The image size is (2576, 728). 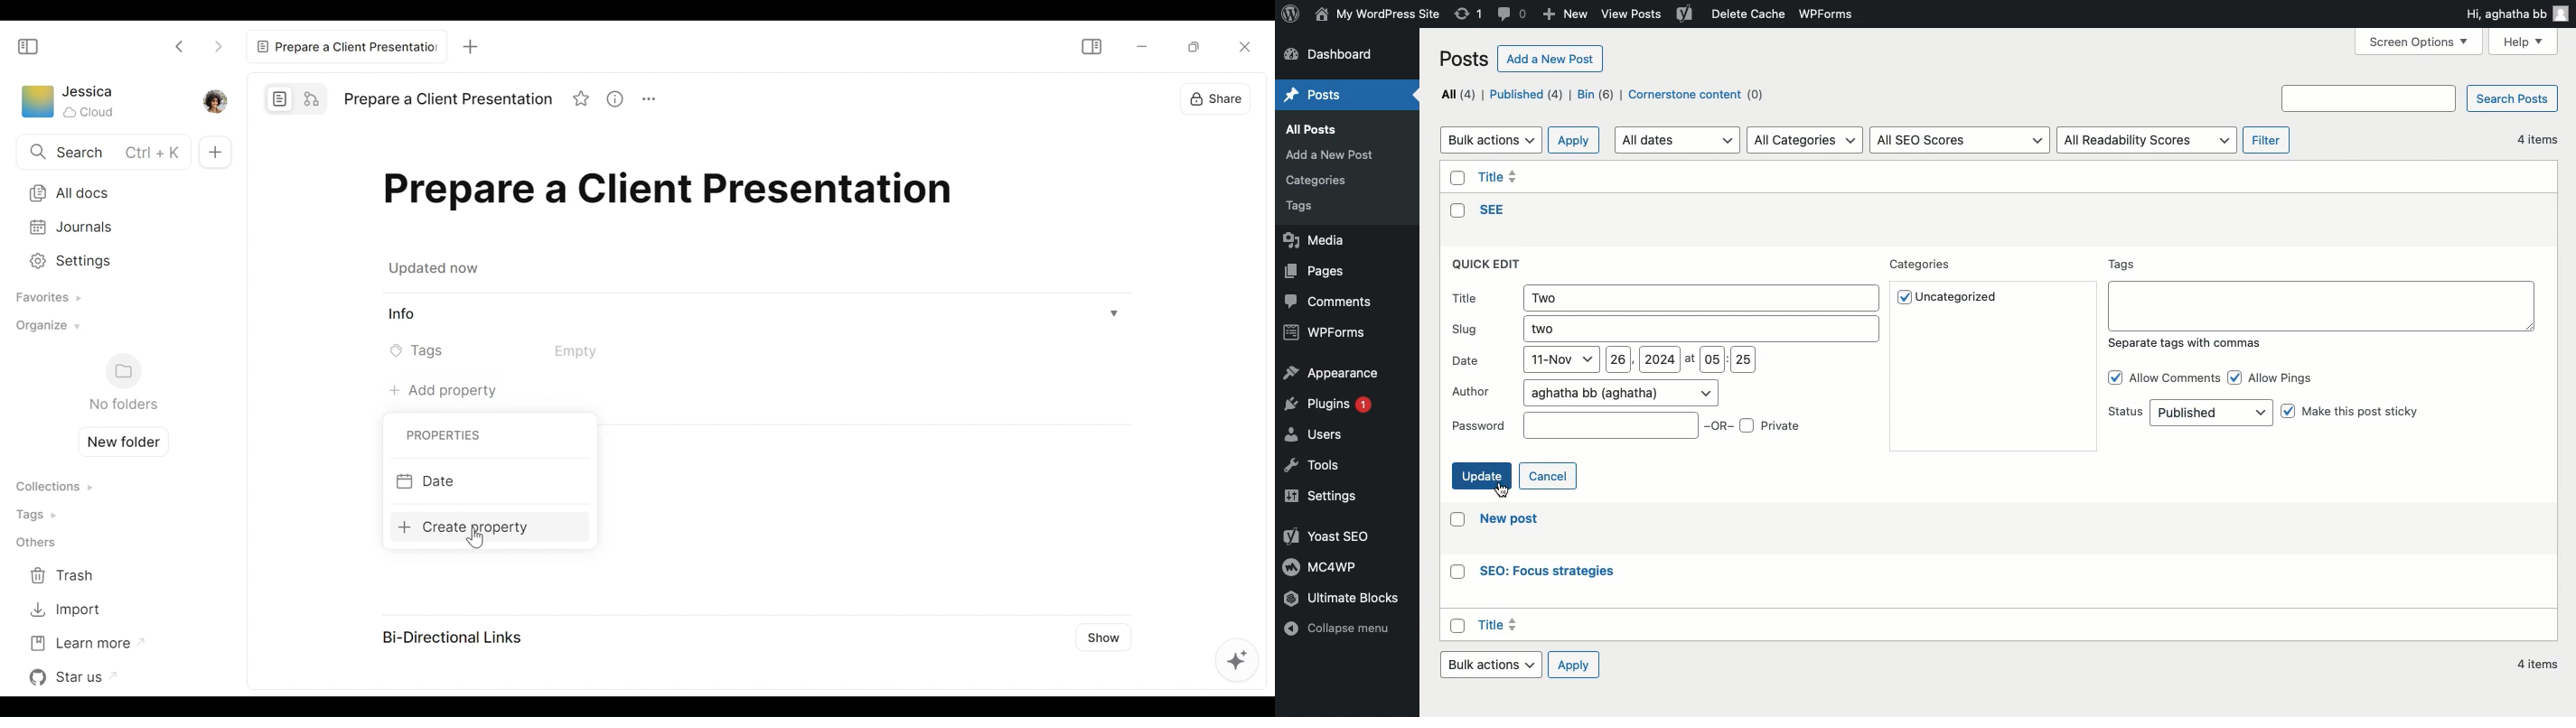 What do you see at coordinates (1530, 96) in the screenshot?
I see `Published` at bounding box center [1530, 96].